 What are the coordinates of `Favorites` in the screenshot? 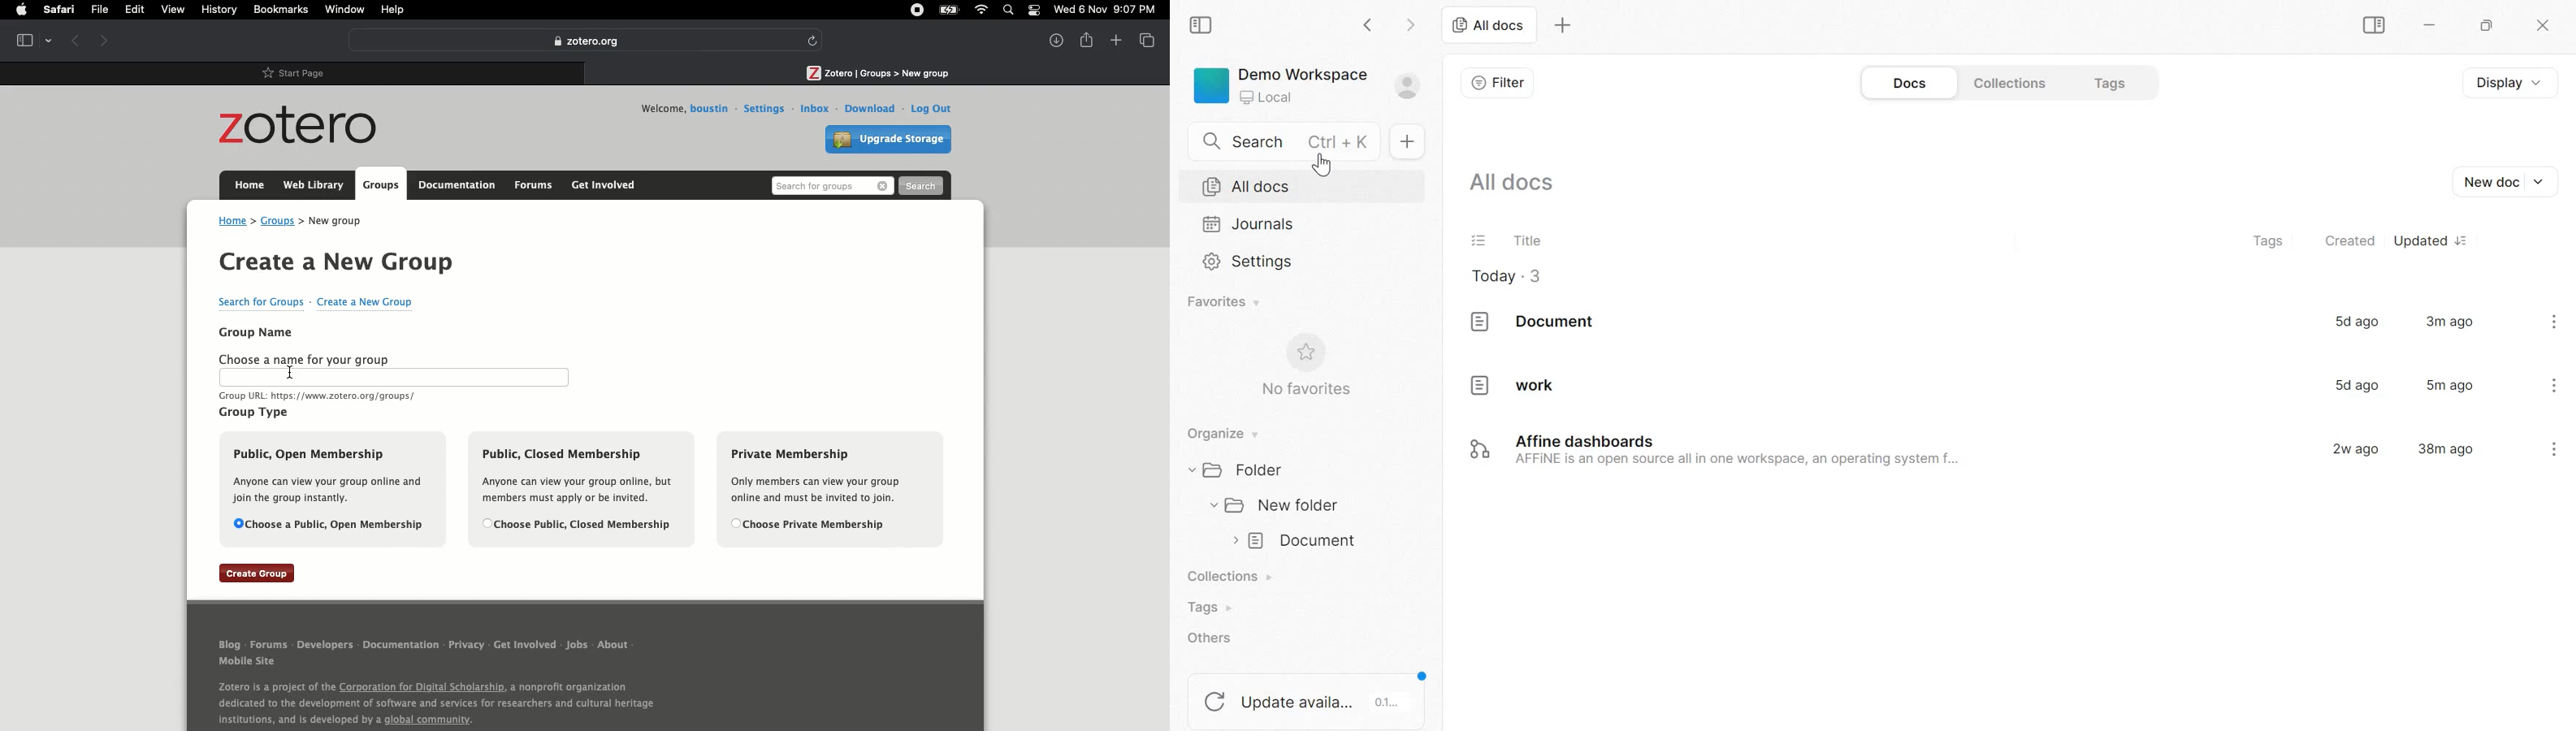 It's located at (1225, 302).